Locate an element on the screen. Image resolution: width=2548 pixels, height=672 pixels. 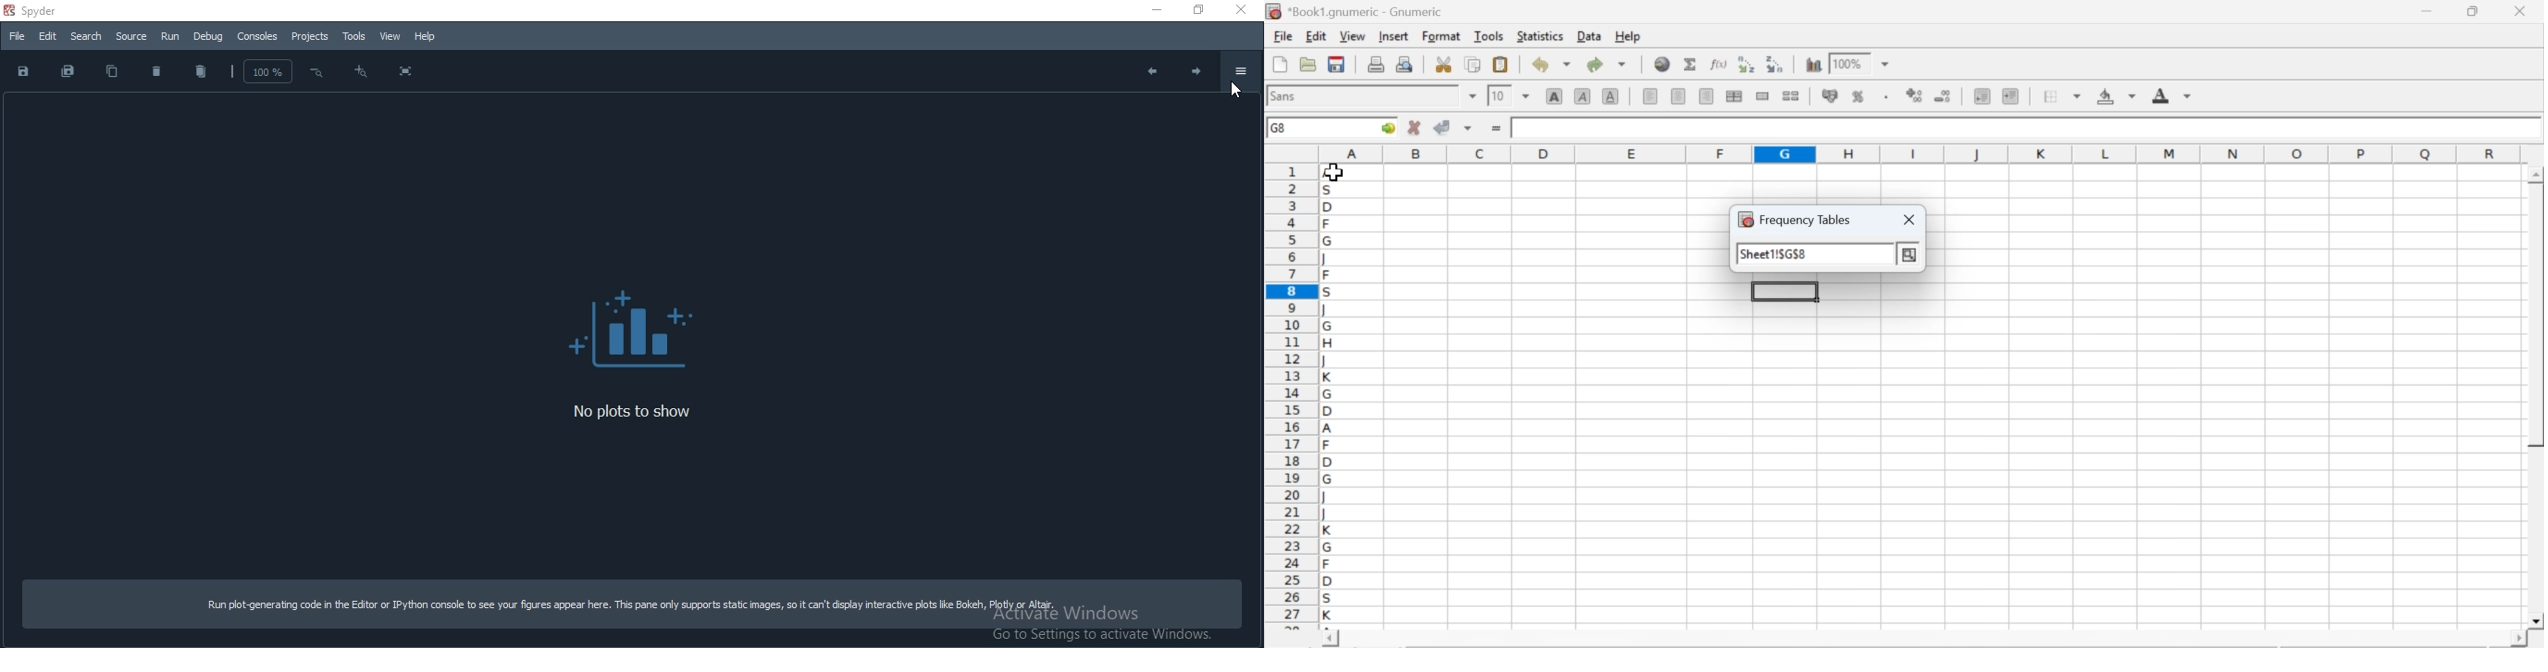
Sort the selected region in ascending order based on the first column selected is located at coordinates (1749, 64).